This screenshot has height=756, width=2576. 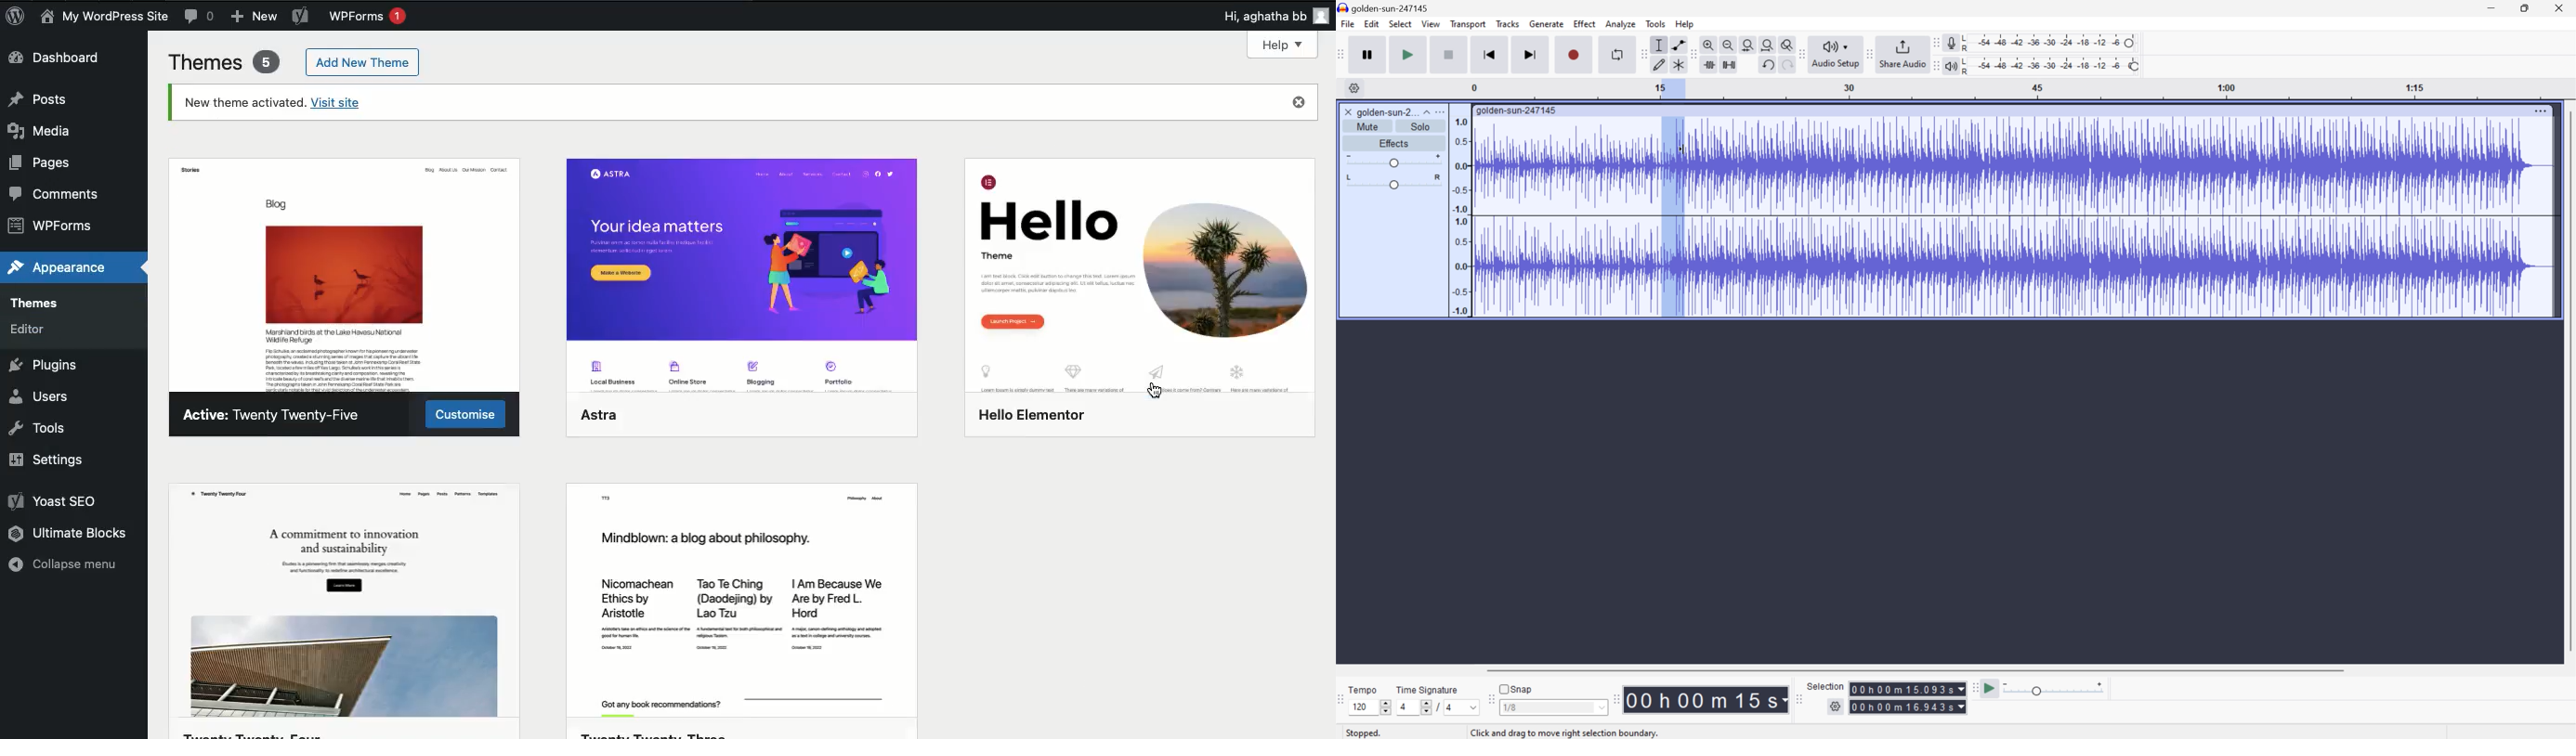 I want to click on settings, so click(x=1354, y=88).